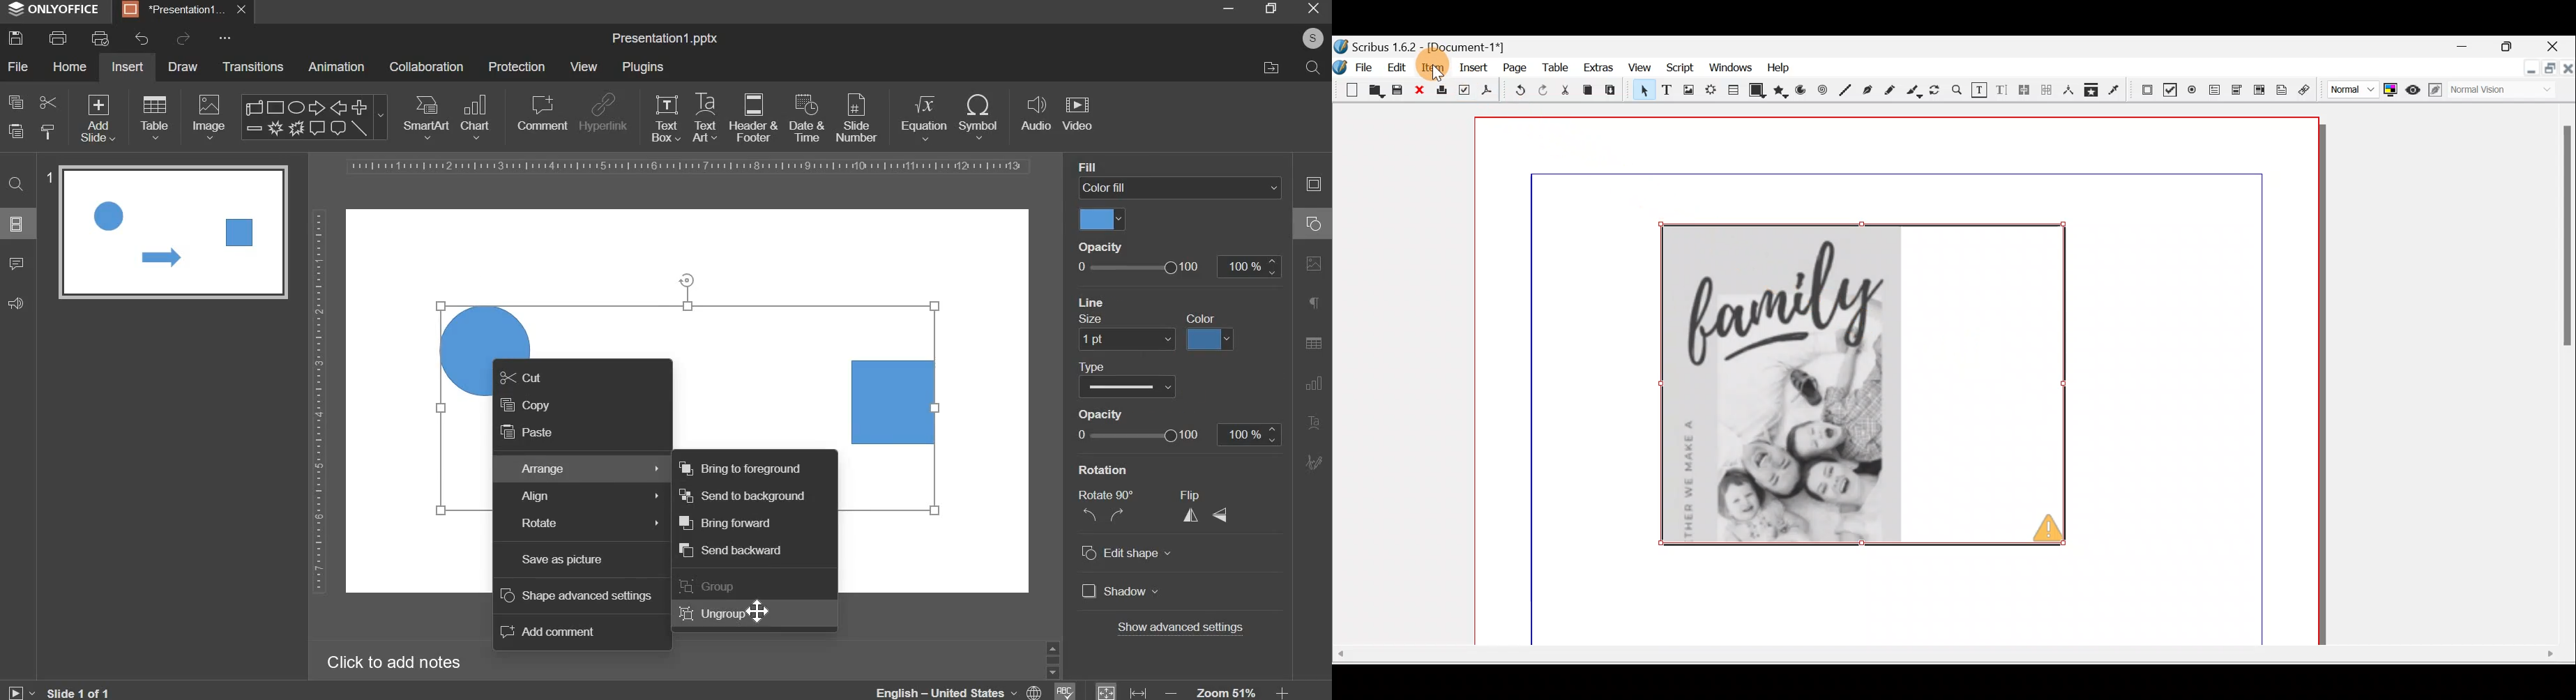 The height and width of the screenshot is (700, 2576). What do you see at coordinates (2558, 43) in the screenshot?
I see `Close` at bounding box center [2558, 43].